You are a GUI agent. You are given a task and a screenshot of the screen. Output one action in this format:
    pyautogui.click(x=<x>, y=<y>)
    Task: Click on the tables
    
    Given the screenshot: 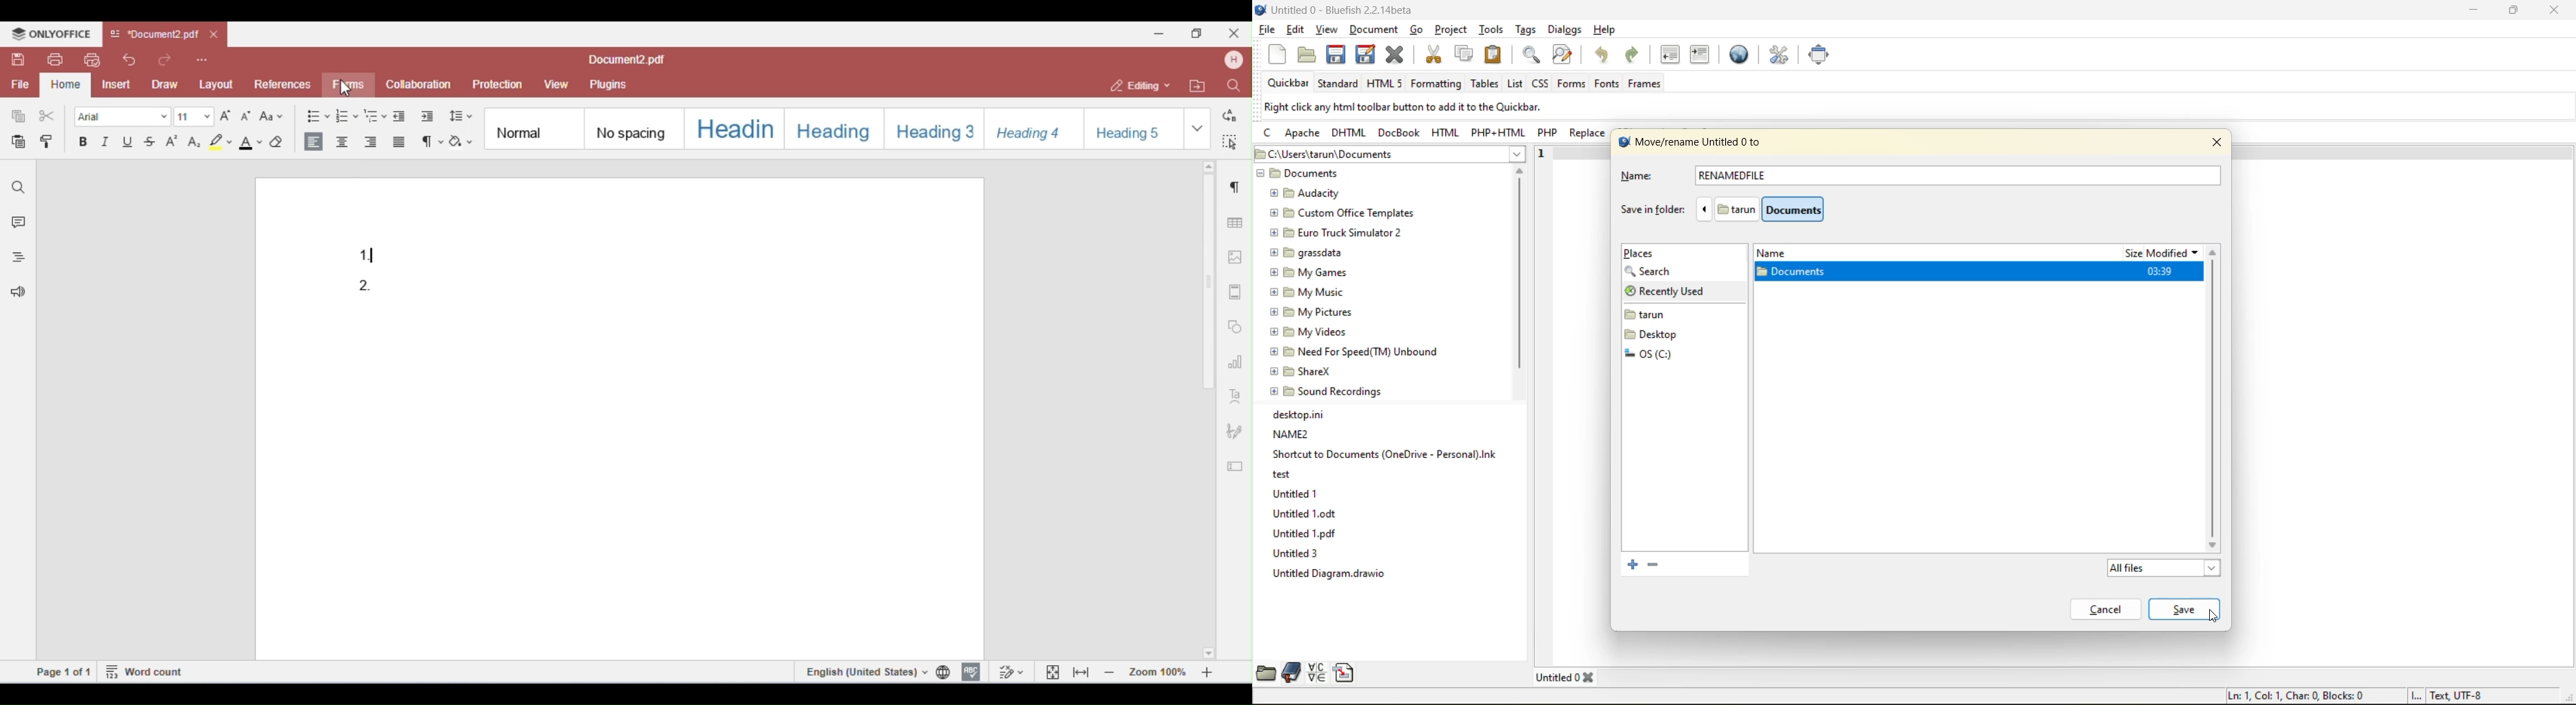 What is the action you would take?
    pyautogui.click(x=1486, y=86)
    